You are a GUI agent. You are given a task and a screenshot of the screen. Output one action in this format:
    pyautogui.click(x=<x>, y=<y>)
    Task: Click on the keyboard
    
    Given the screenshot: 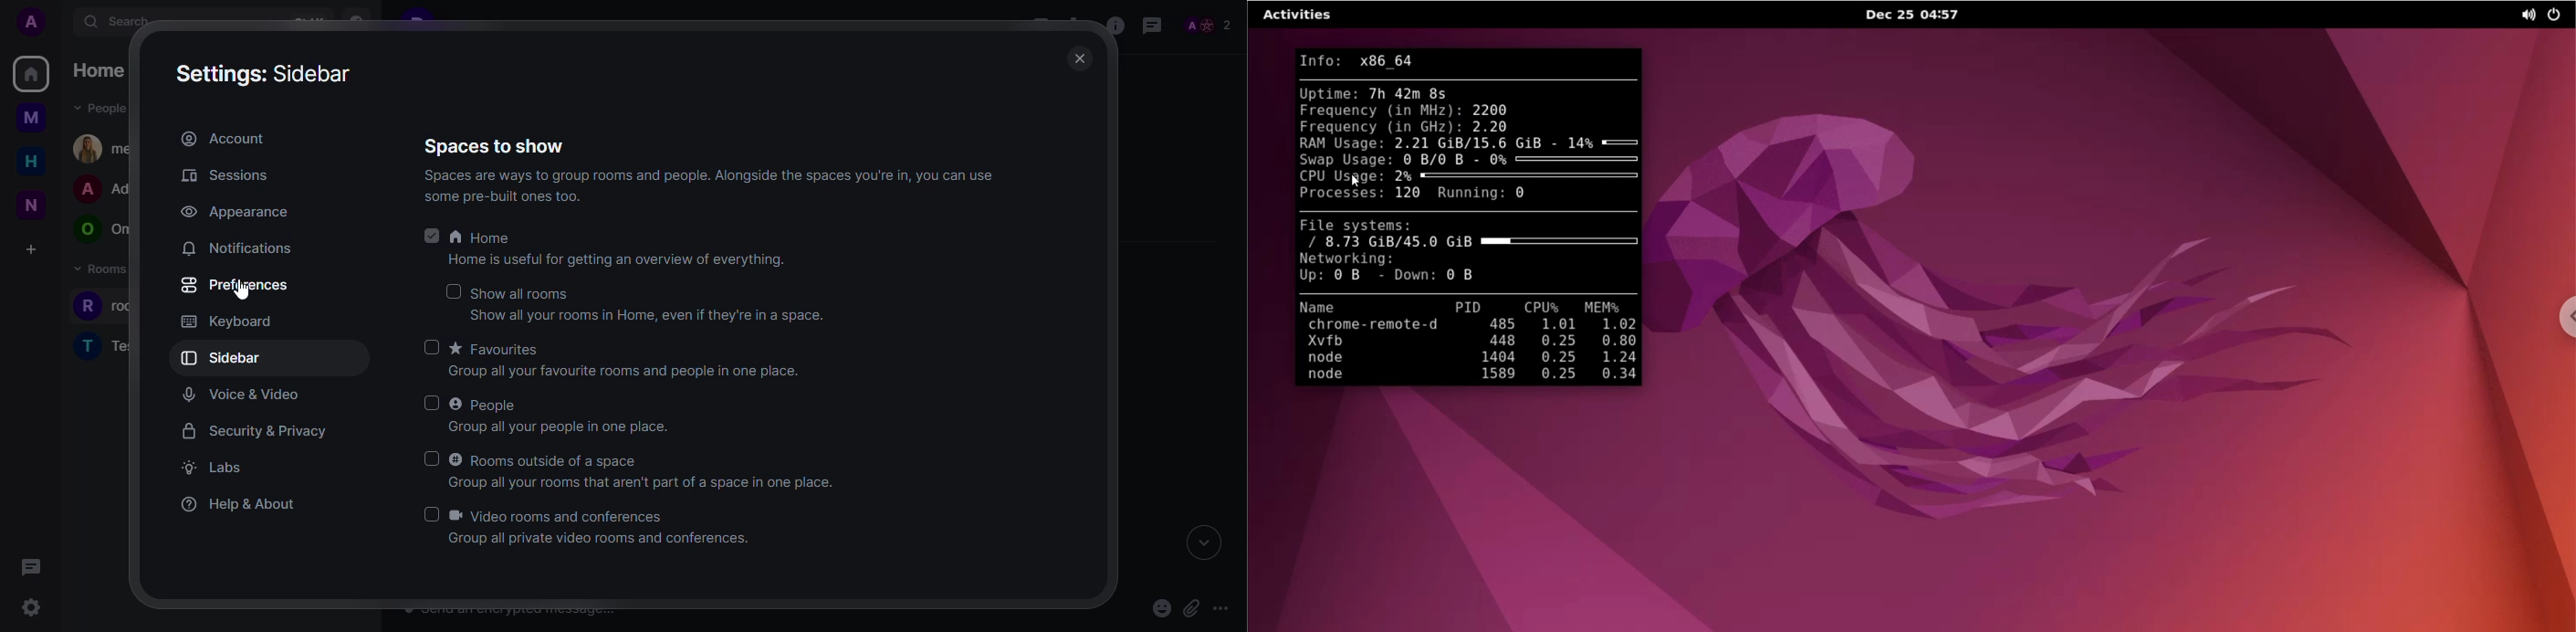 What is the action you would take?
    pyautogui.click(x=226, y=321)
    